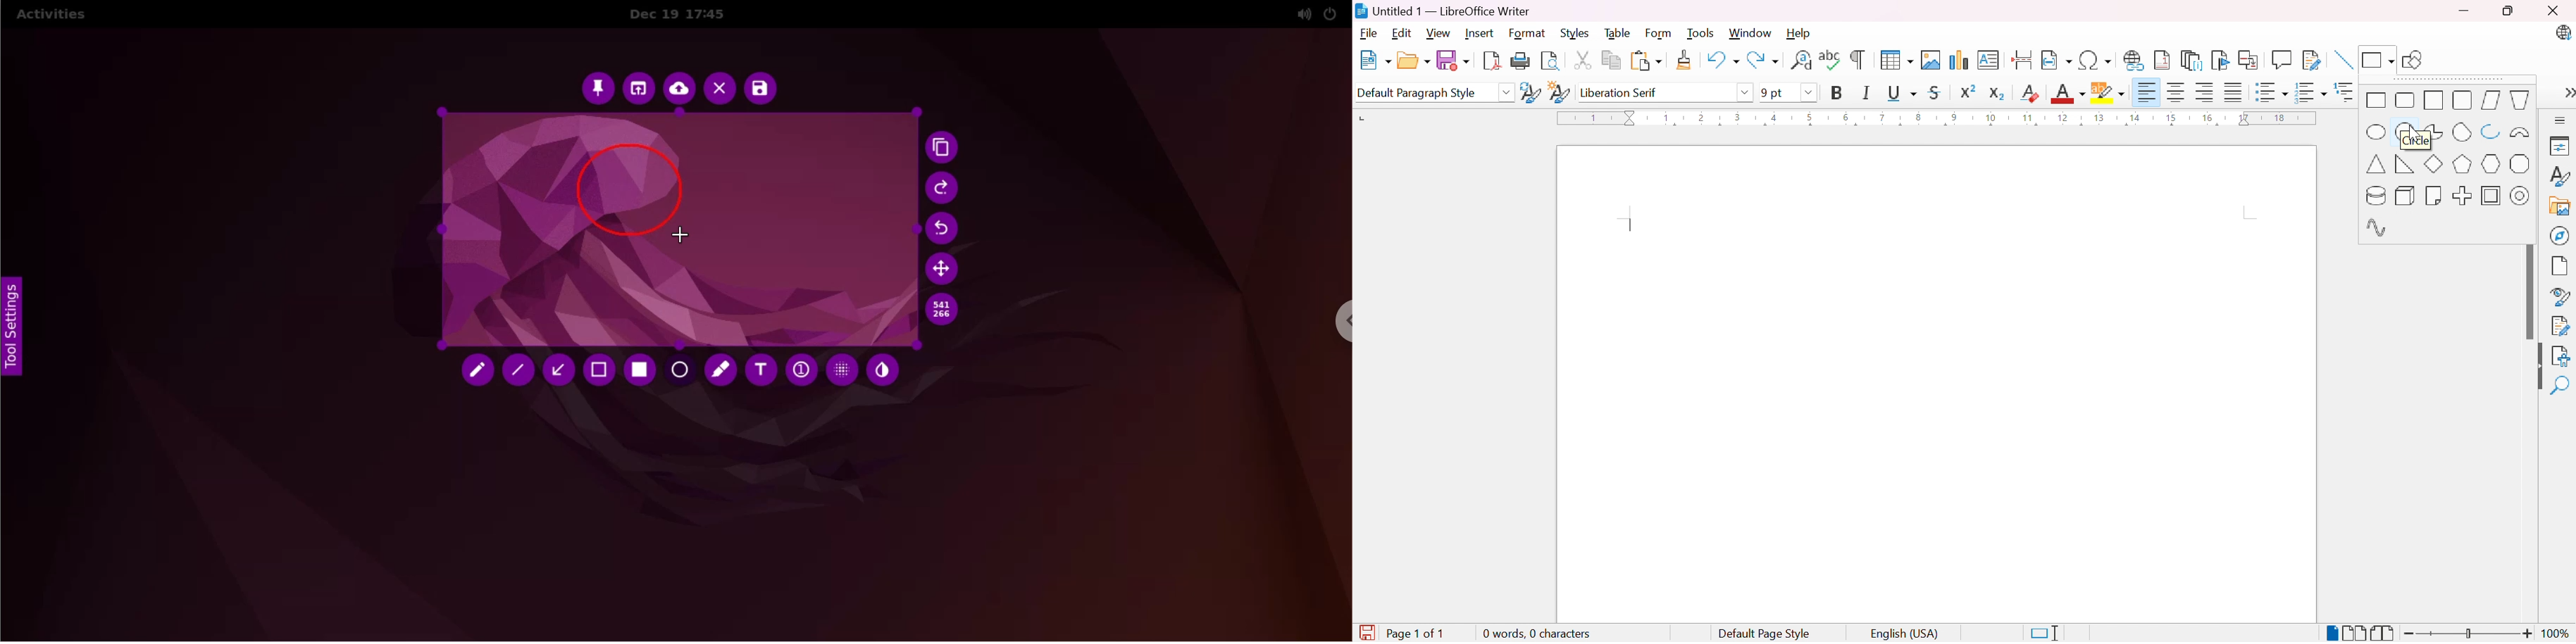 This screenshot has height=644, width=2576. I want to click on Block arc, so click(2519, 133).